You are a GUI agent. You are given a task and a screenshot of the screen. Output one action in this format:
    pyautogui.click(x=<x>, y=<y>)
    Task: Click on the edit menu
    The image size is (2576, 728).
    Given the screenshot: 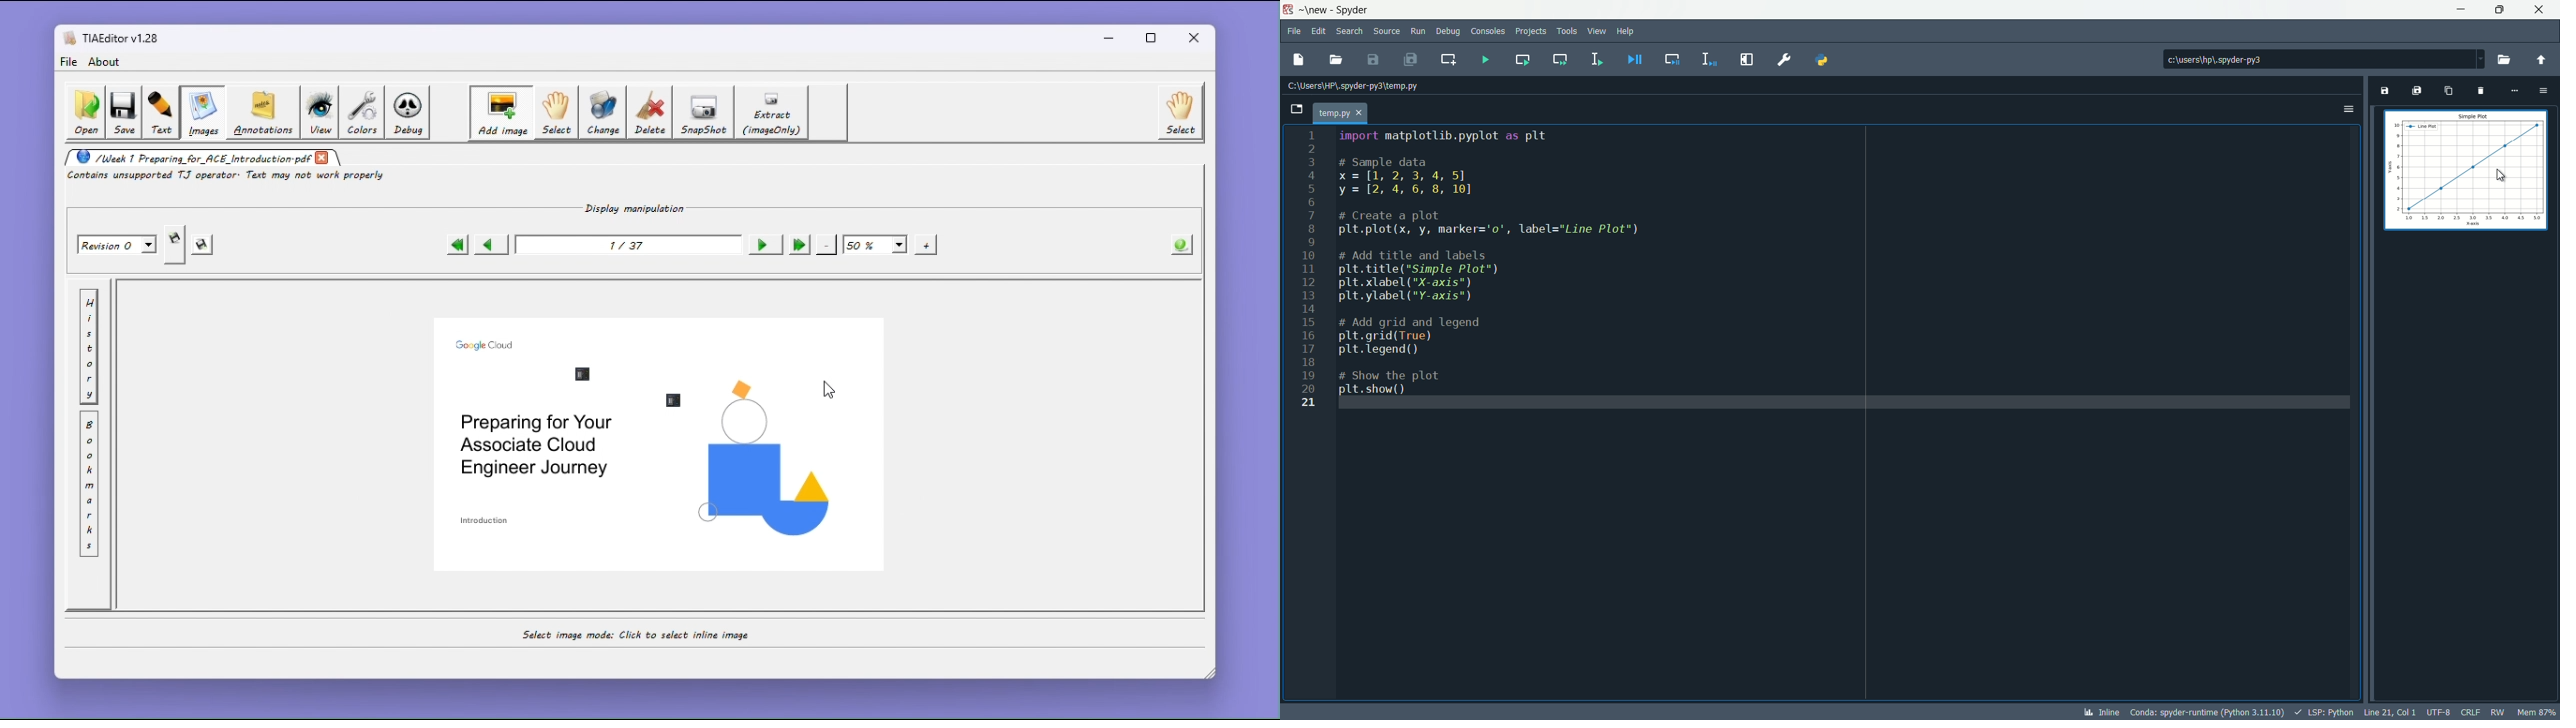 What is the action you would take?
    pyautogui.click(x=1319, y=31)
    